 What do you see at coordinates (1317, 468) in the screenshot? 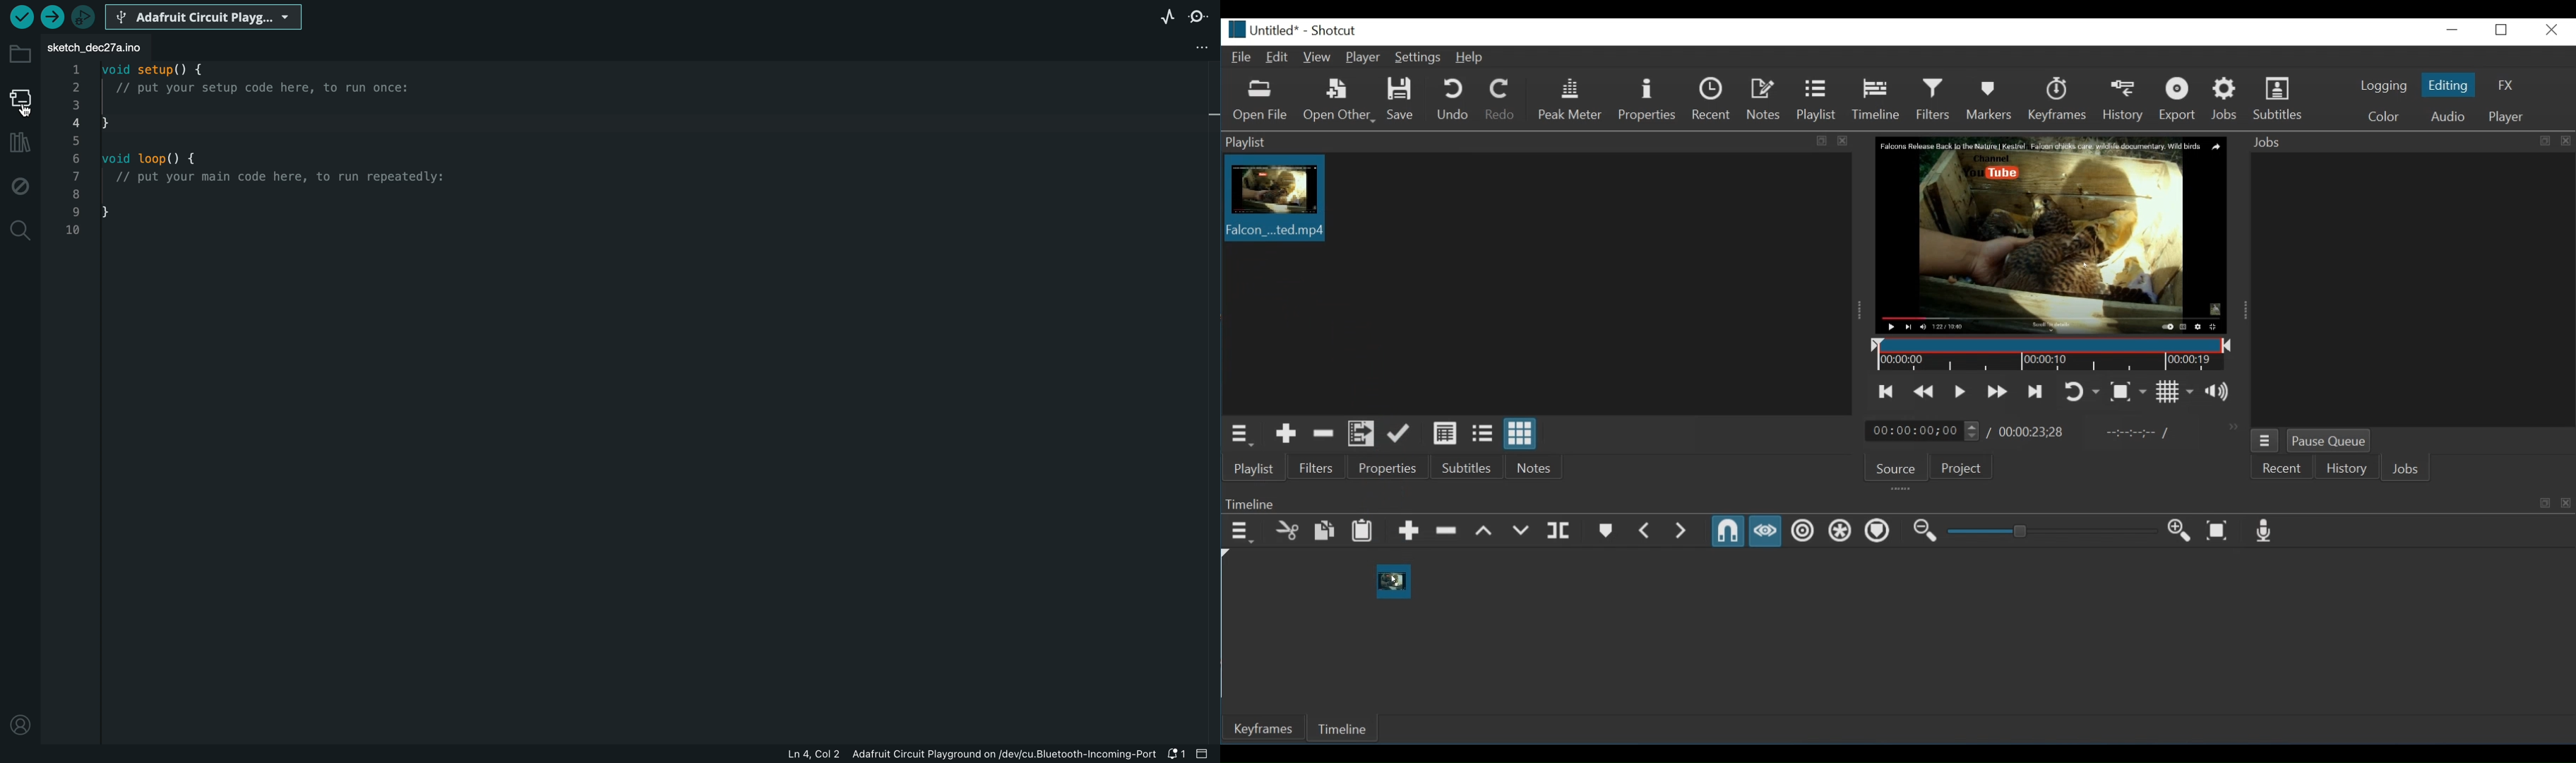
I see `Filters` at bounding box center [1317, 468].